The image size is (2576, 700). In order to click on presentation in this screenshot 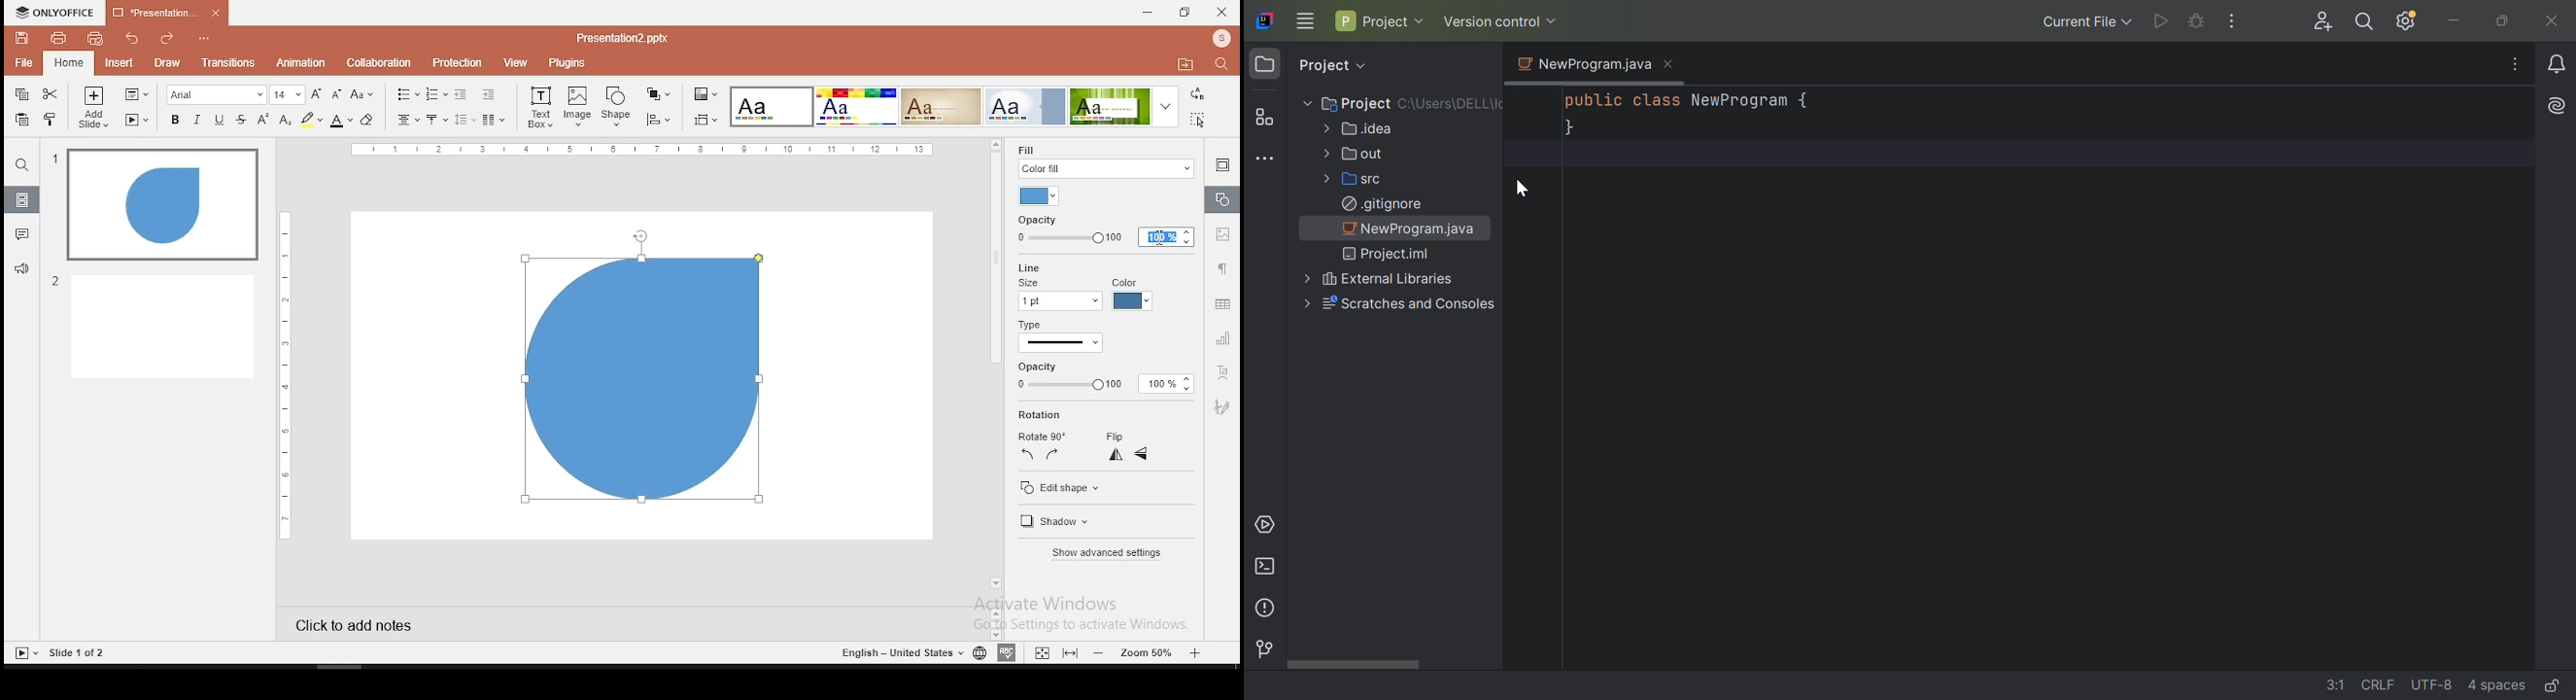, I will do `click(620, 38)`.